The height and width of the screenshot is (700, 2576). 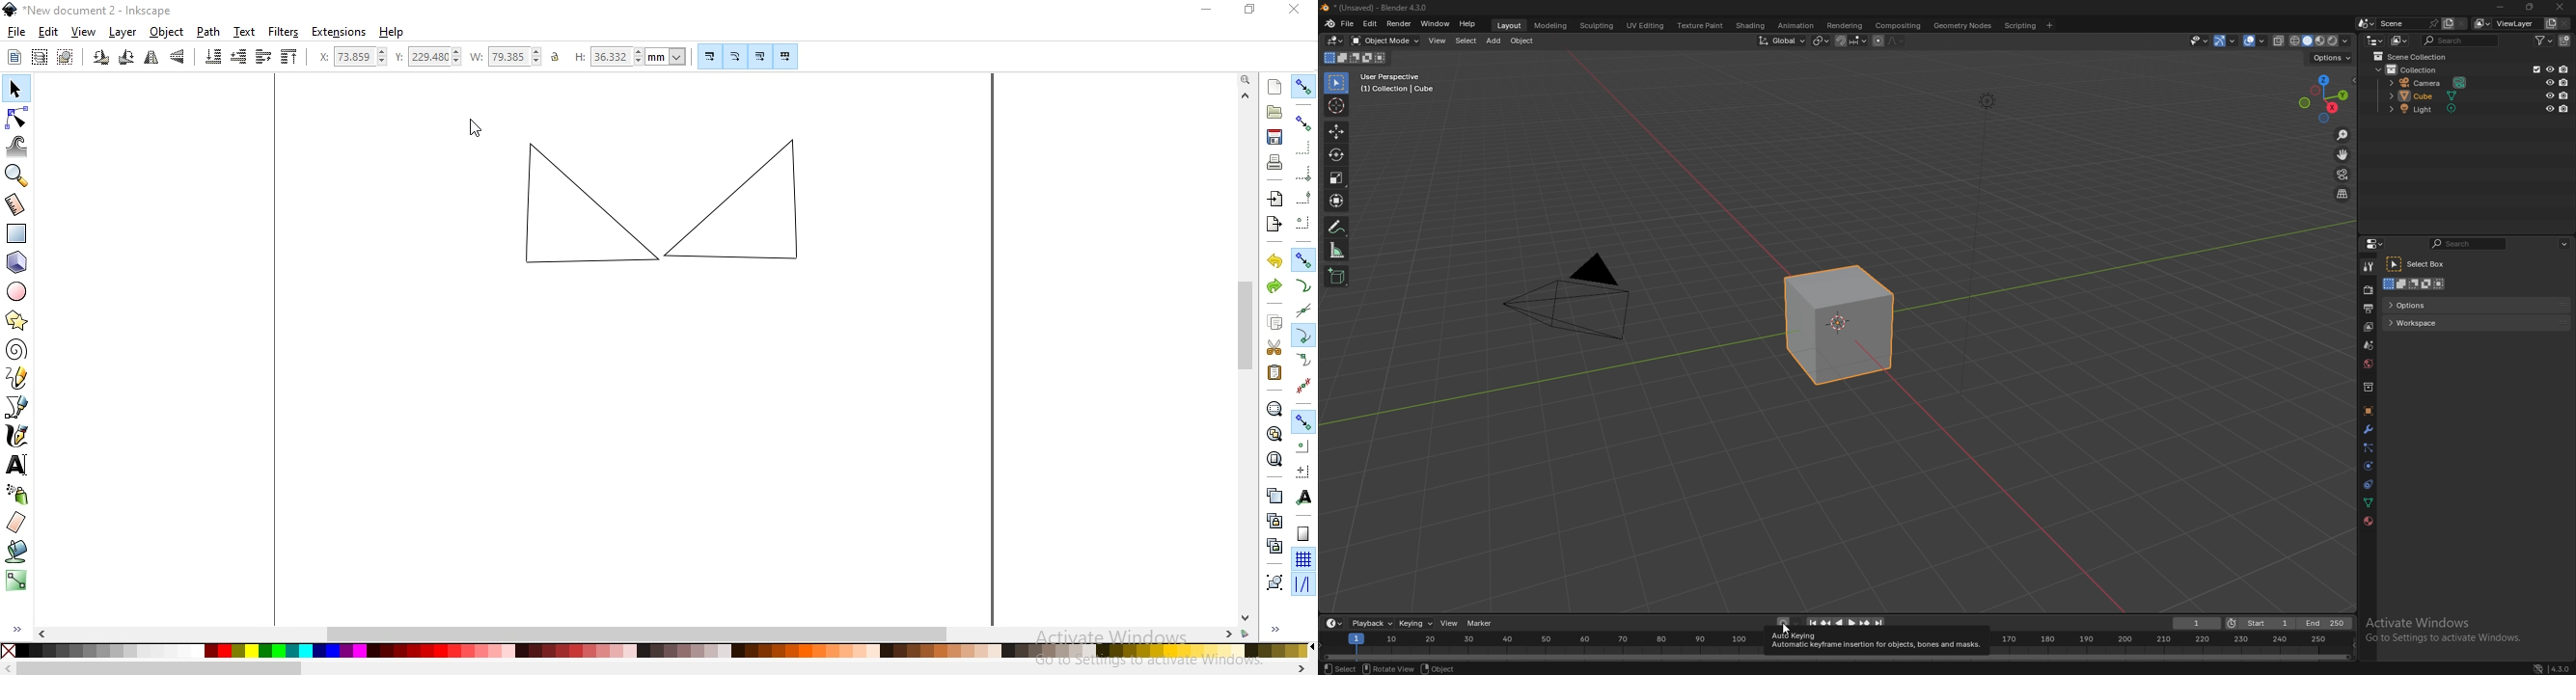 I want to click on camera view, so click(x=2344, y=174).